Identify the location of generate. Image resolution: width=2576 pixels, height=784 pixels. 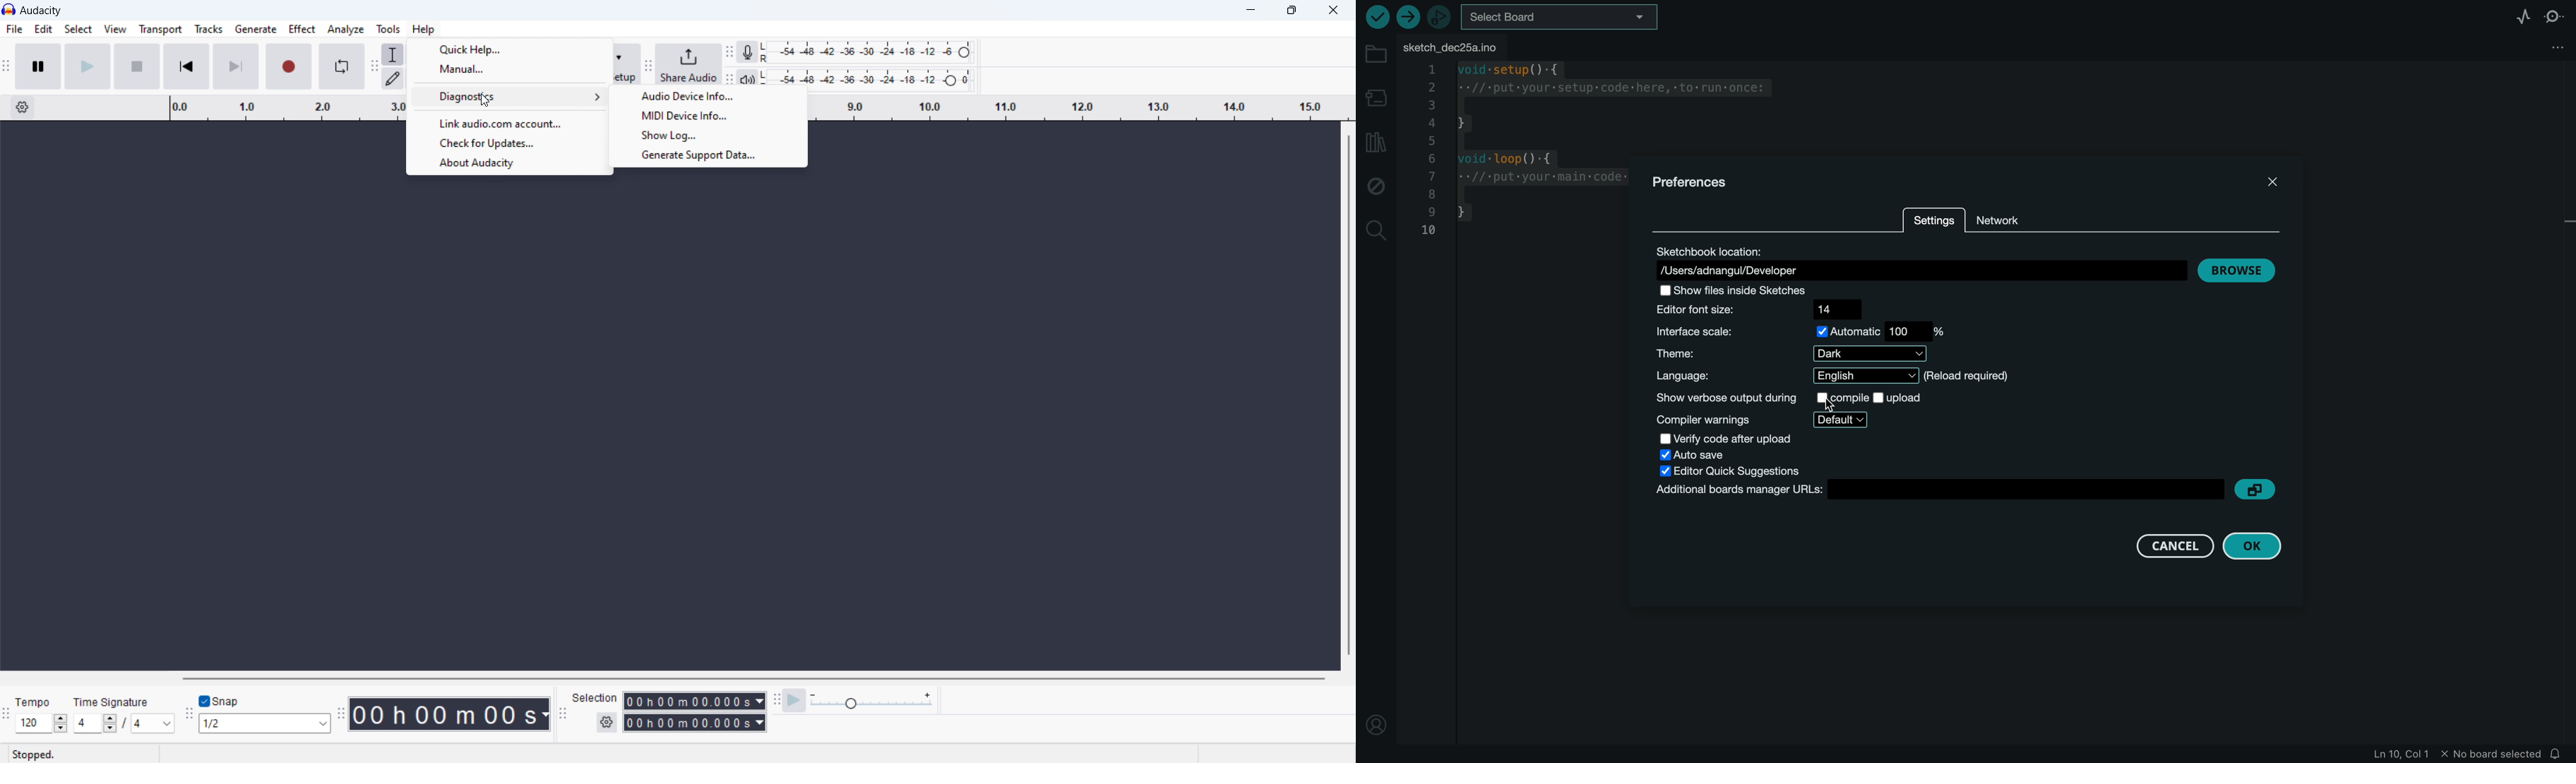
(256, 29).